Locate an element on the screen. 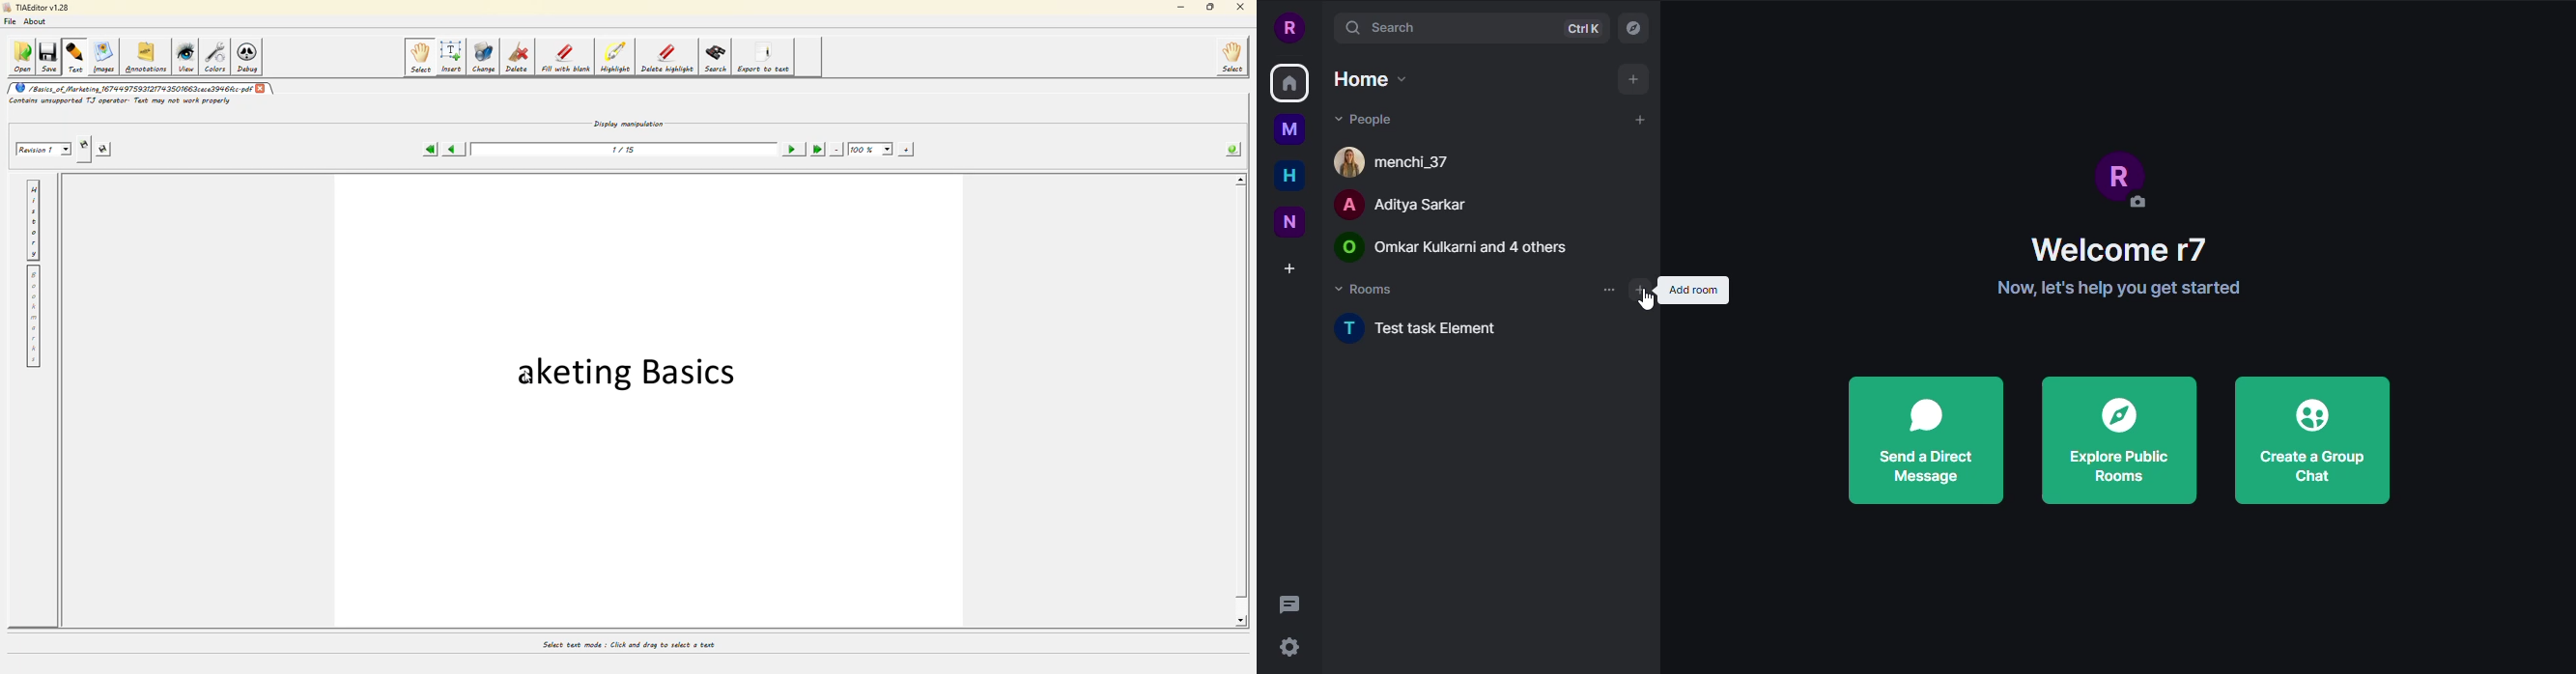 Image resolution: width=2576 pixels, height=700 pixels. welcome is located at coordinates (2121, 250).